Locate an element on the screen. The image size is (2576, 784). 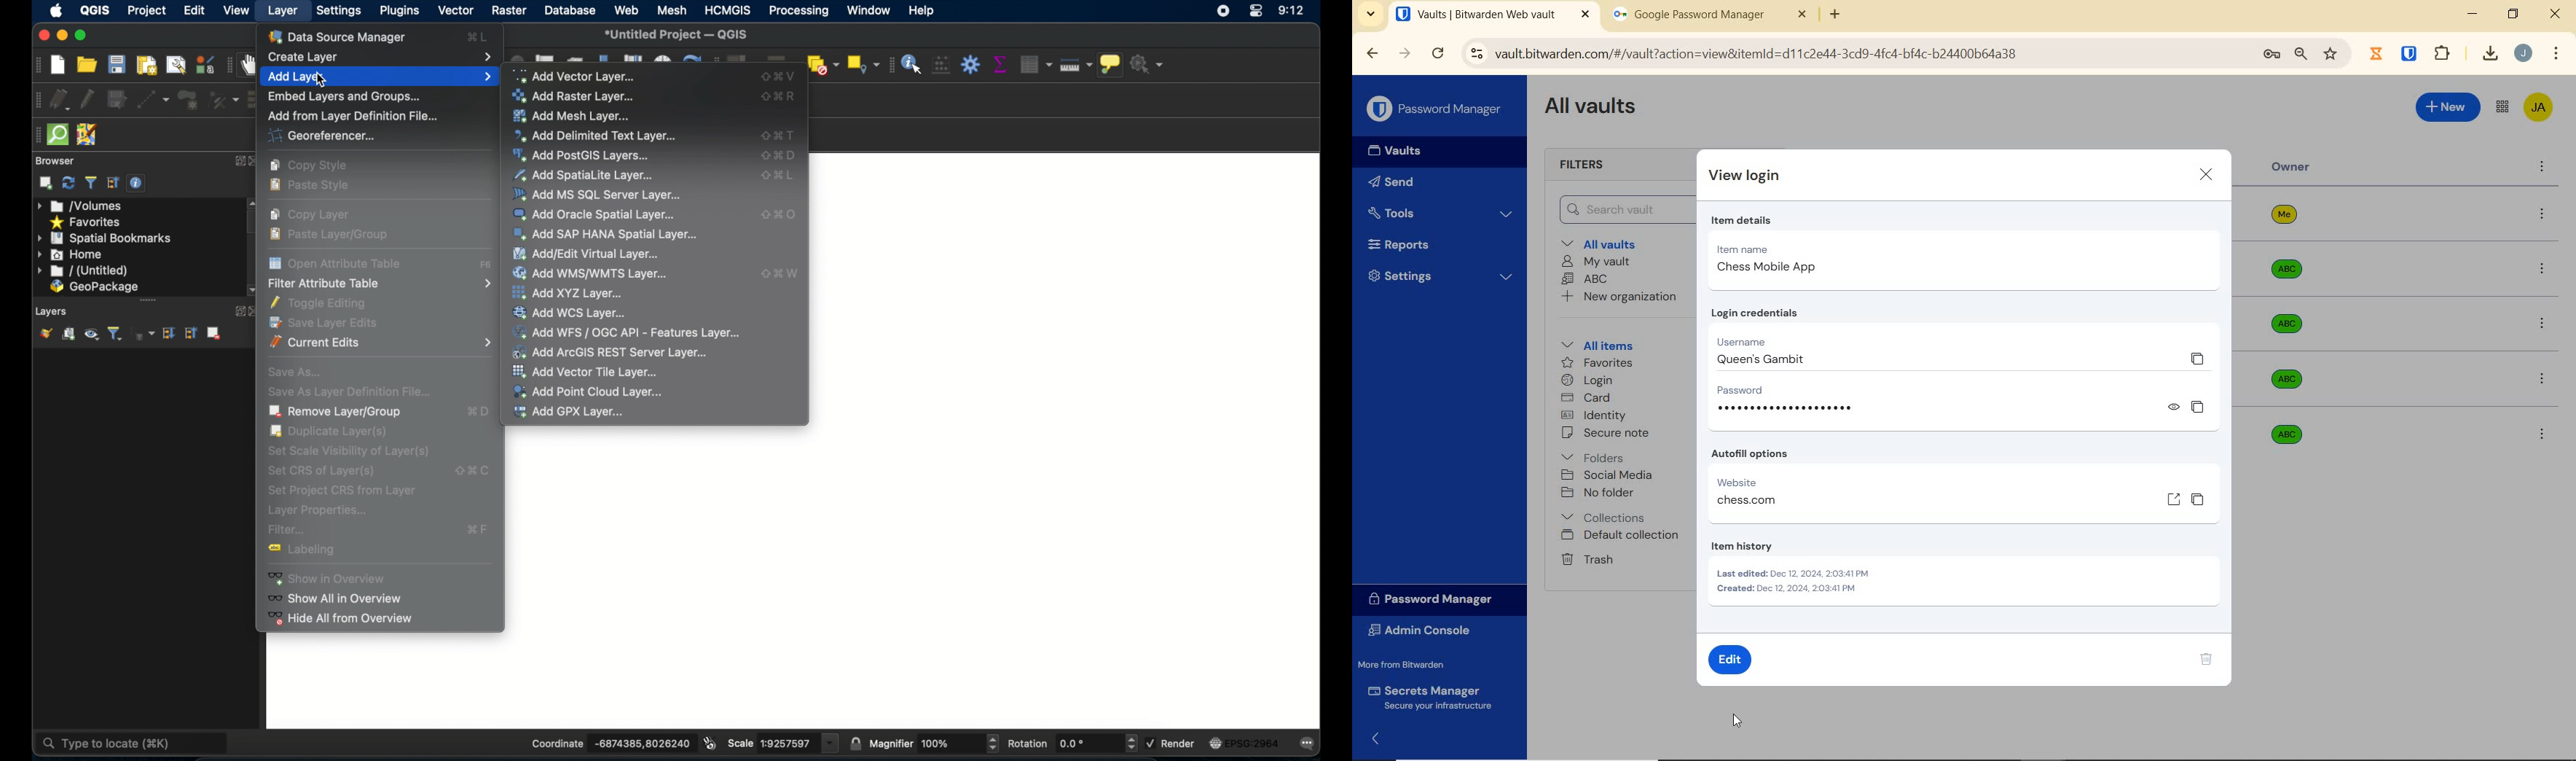
Send is located at coordinates (1391, 184).